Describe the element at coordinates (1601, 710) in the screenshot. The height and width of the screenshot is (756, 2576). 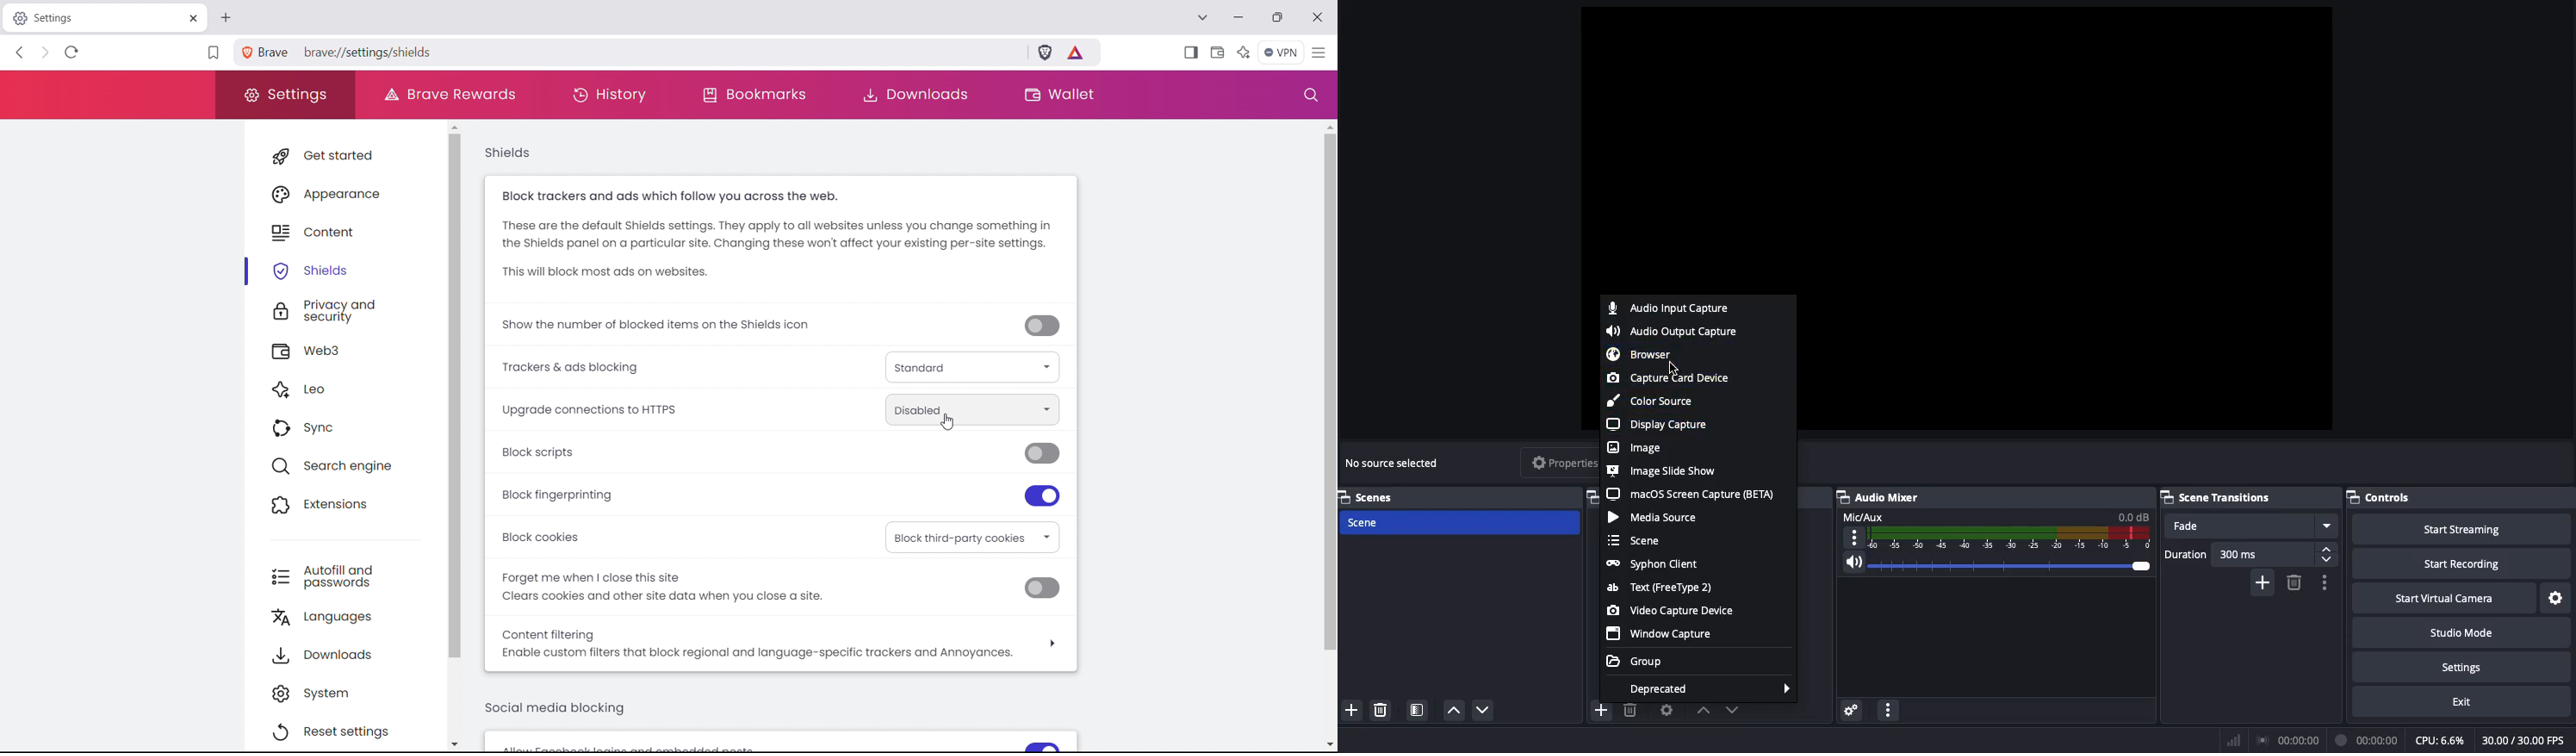
I see `add` at that location.